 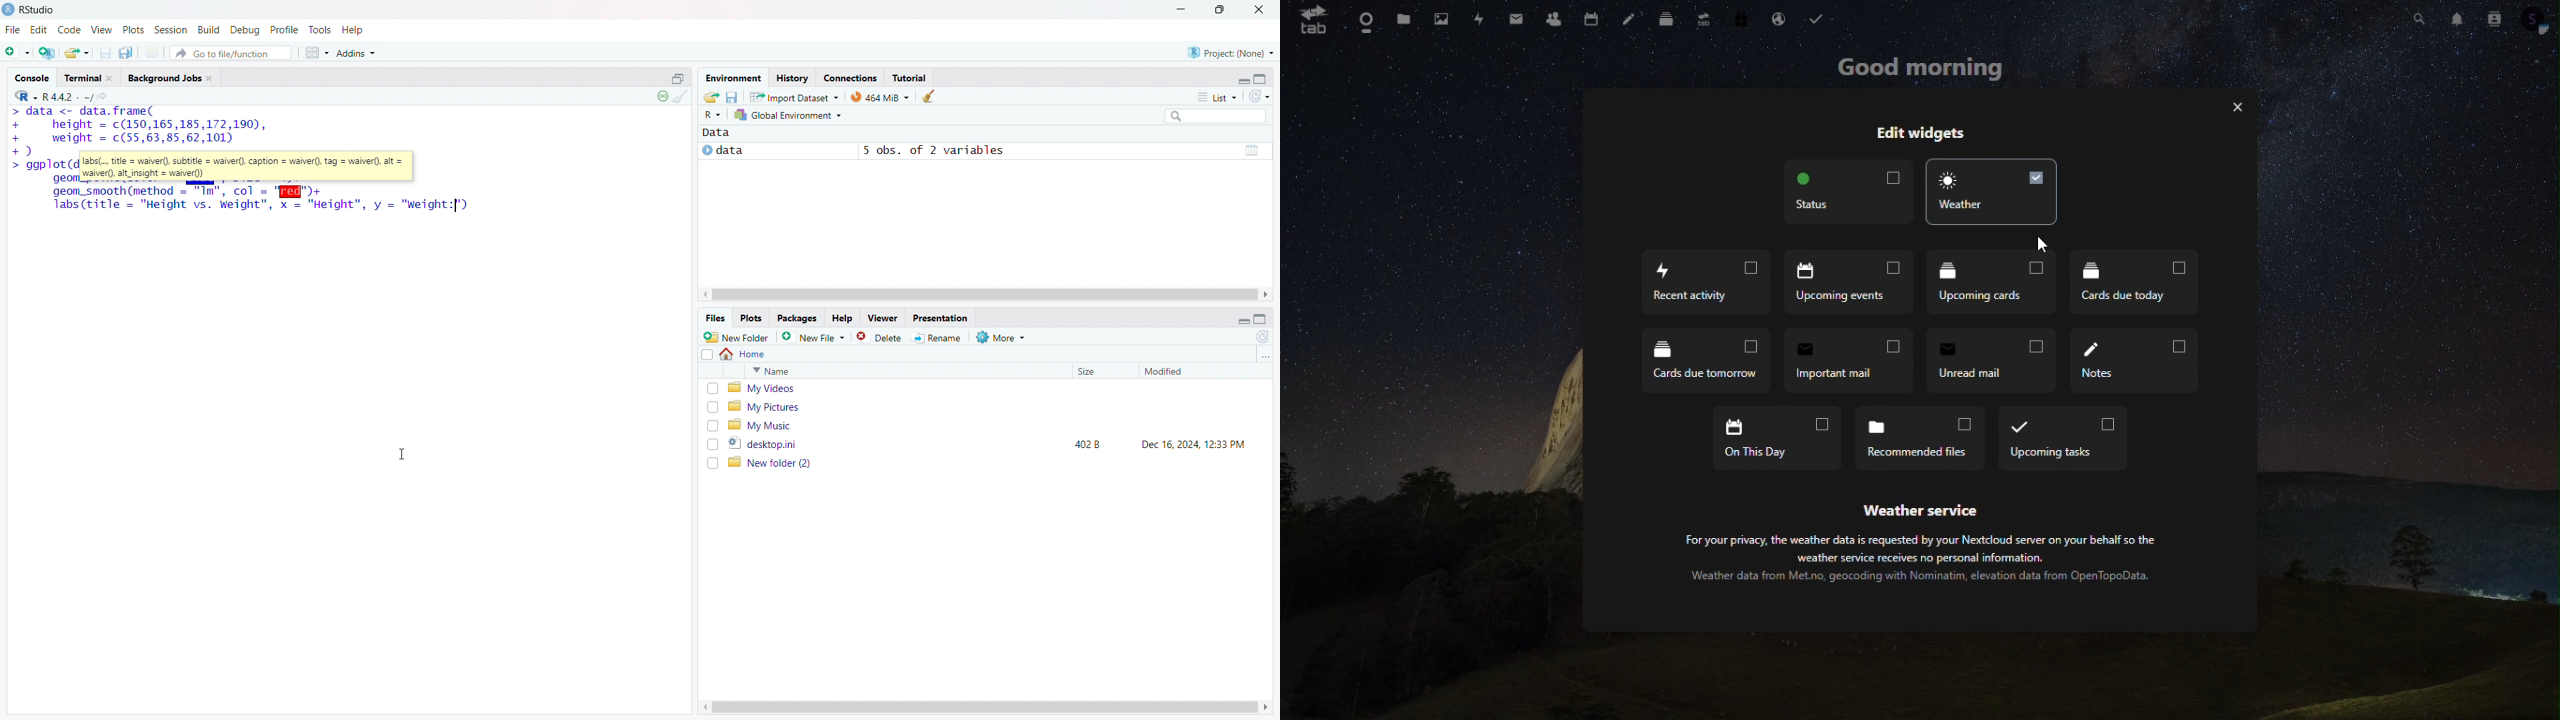 I want to click on ‘Weather service, so click(x=1915, y=510).